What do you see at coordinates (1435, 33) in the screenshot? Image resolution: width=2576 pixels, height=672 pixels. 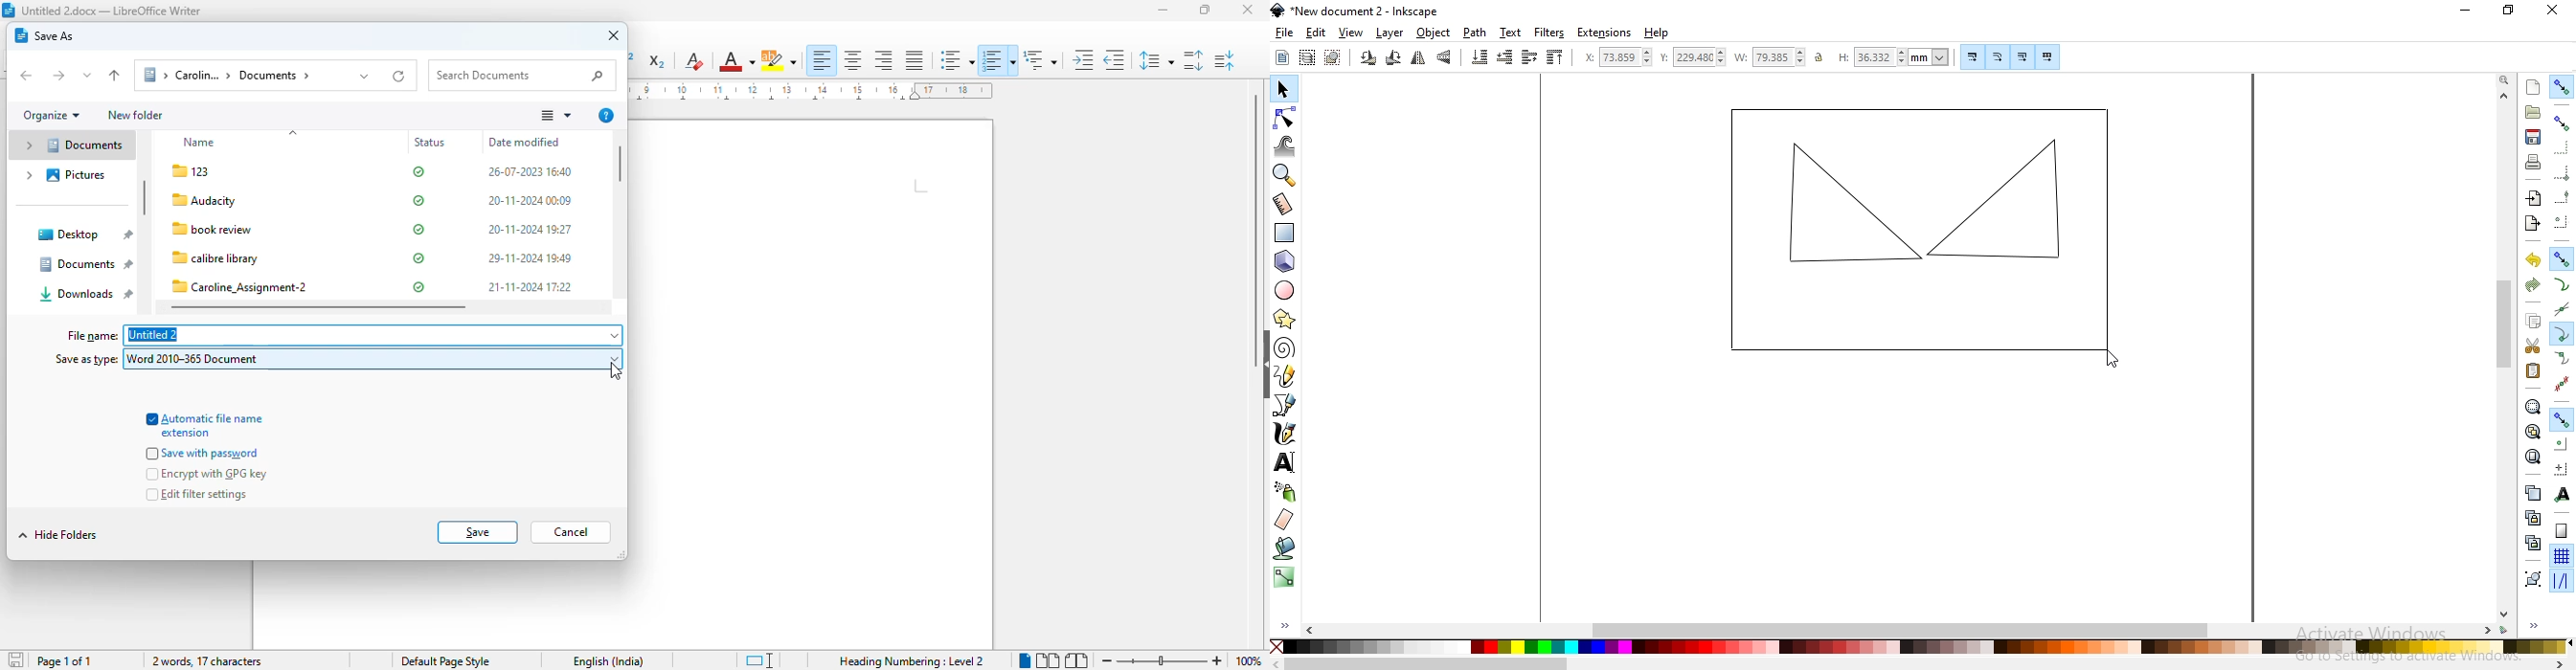 I see `objects` at bounding box center [1435, 33].